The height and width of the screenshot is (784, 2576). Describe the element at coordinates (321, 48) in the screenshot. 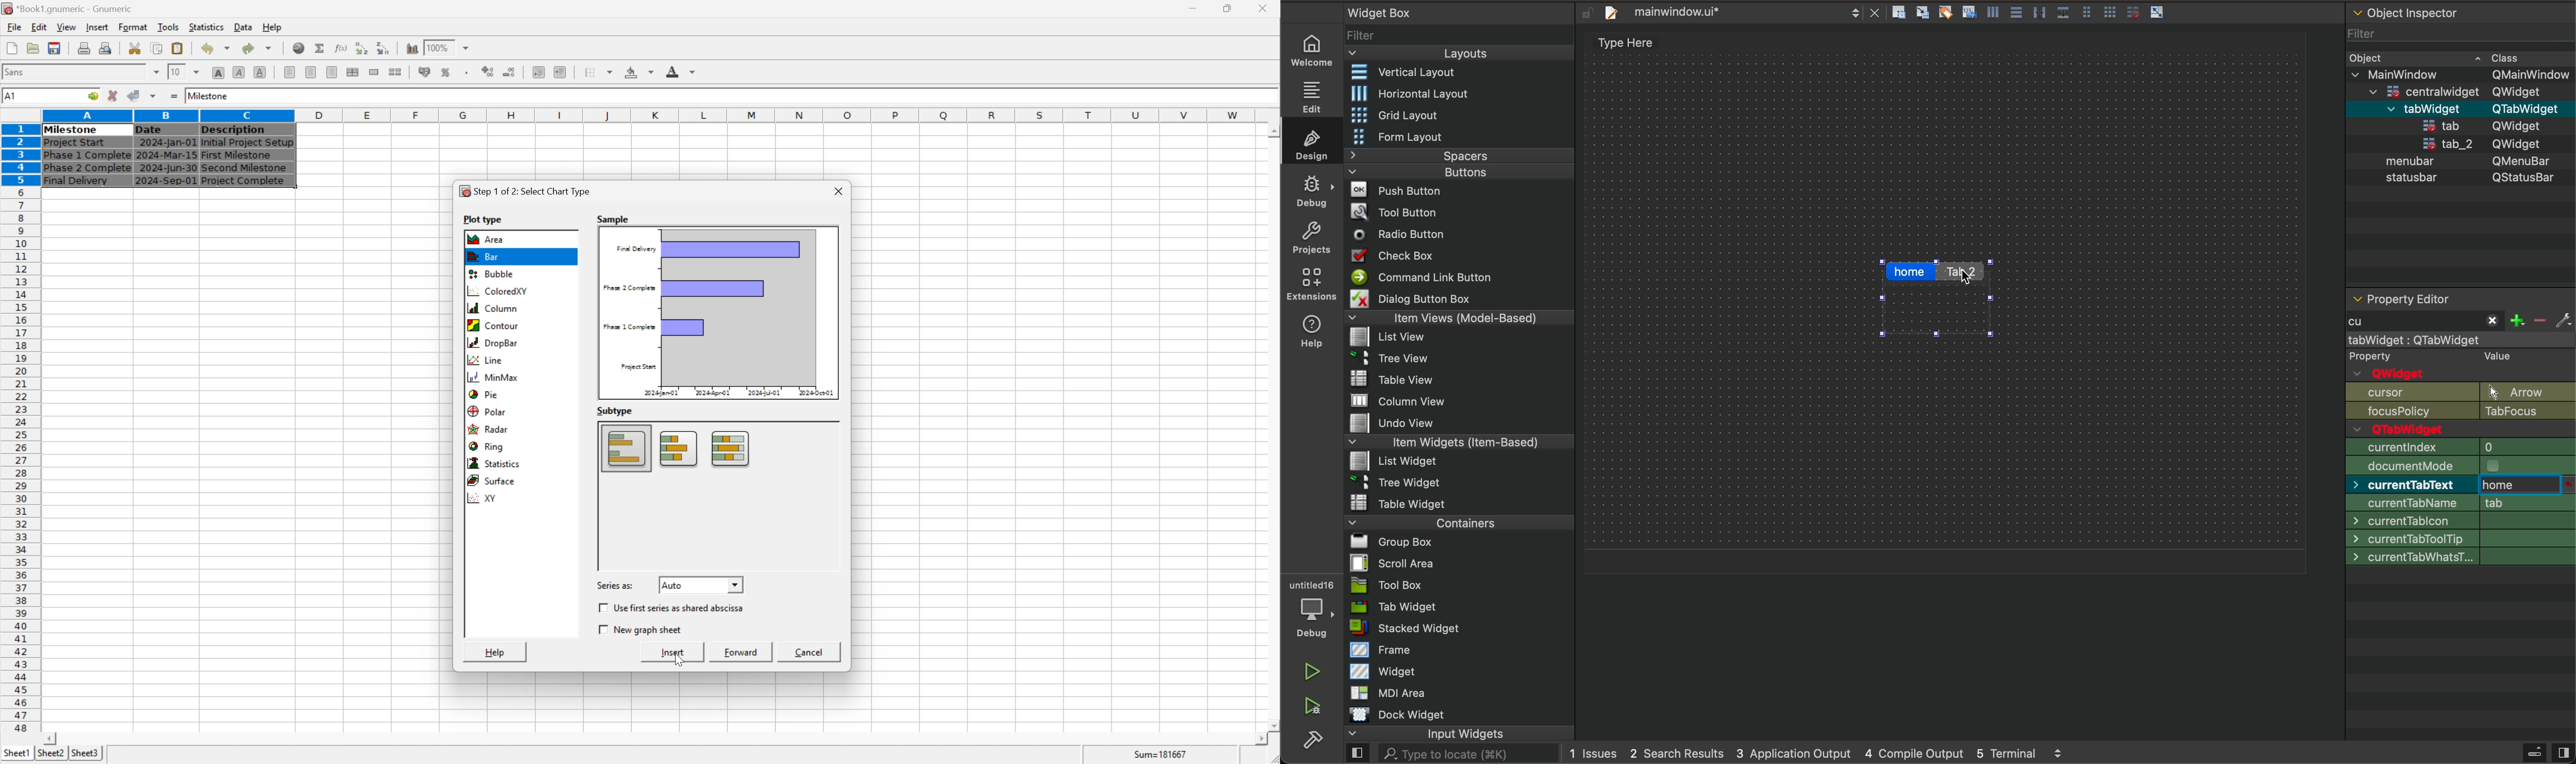

I see `sum in current cell` at that location.